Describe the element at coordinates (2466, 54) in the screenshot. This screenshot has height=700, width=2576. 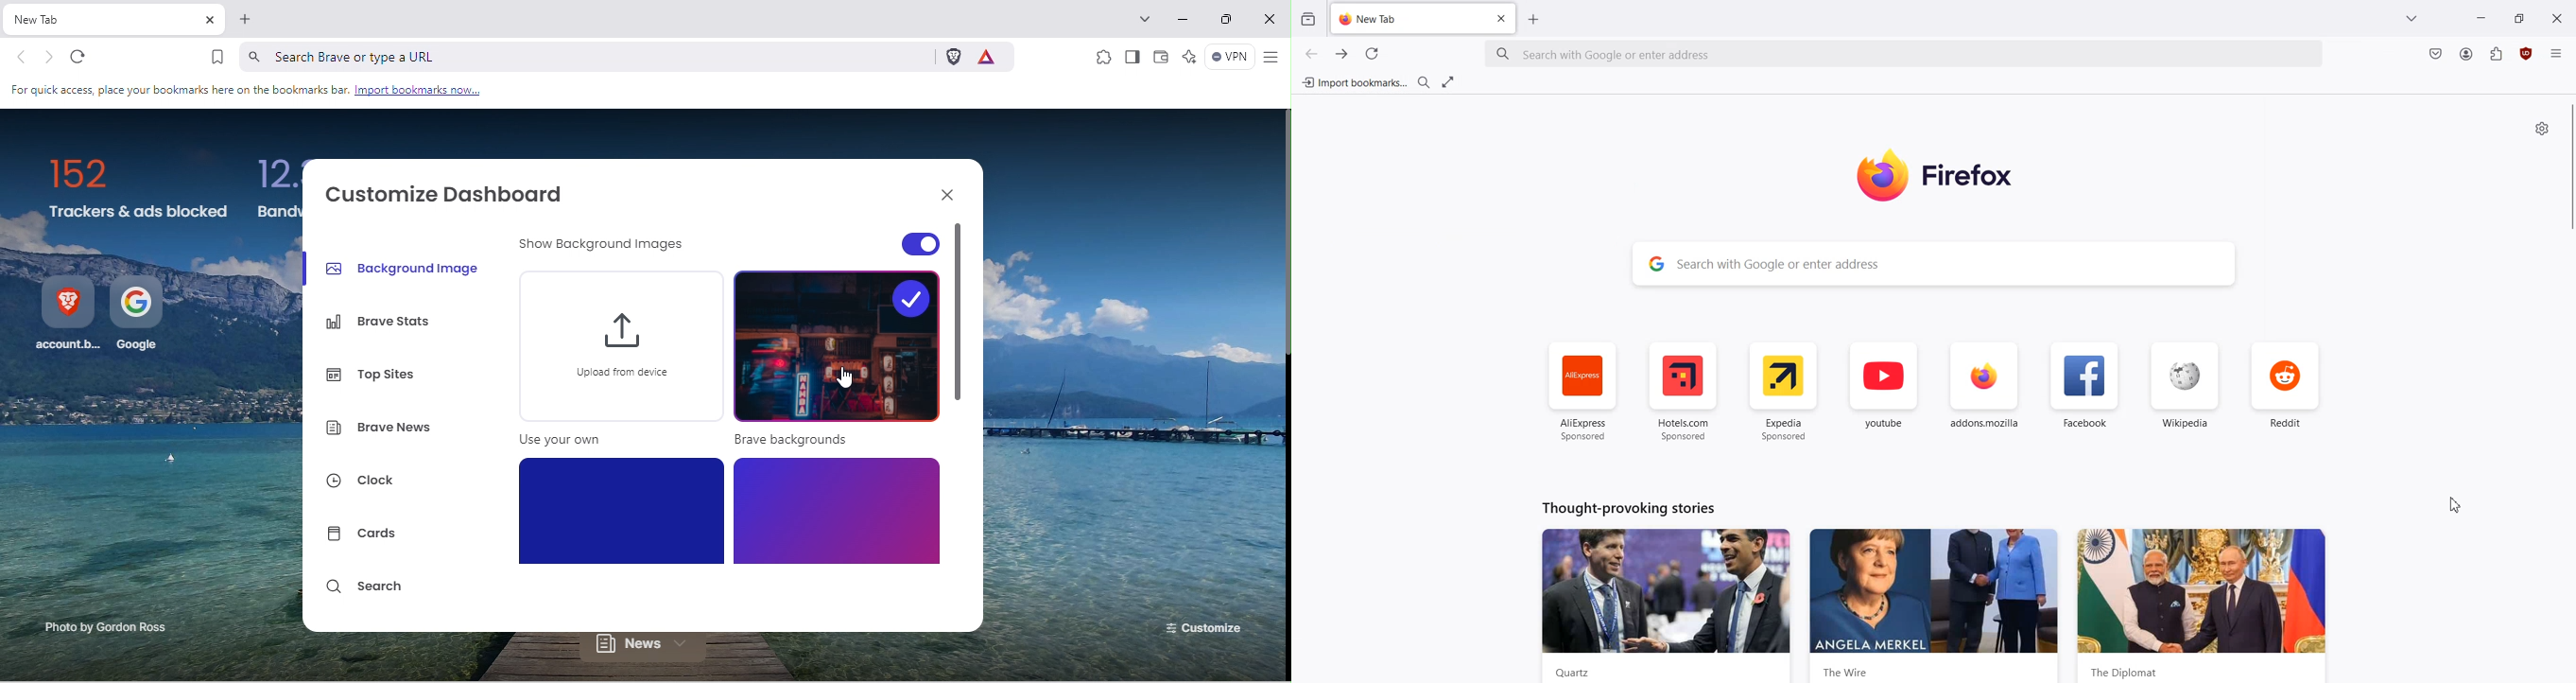
I see `Account` at that location.